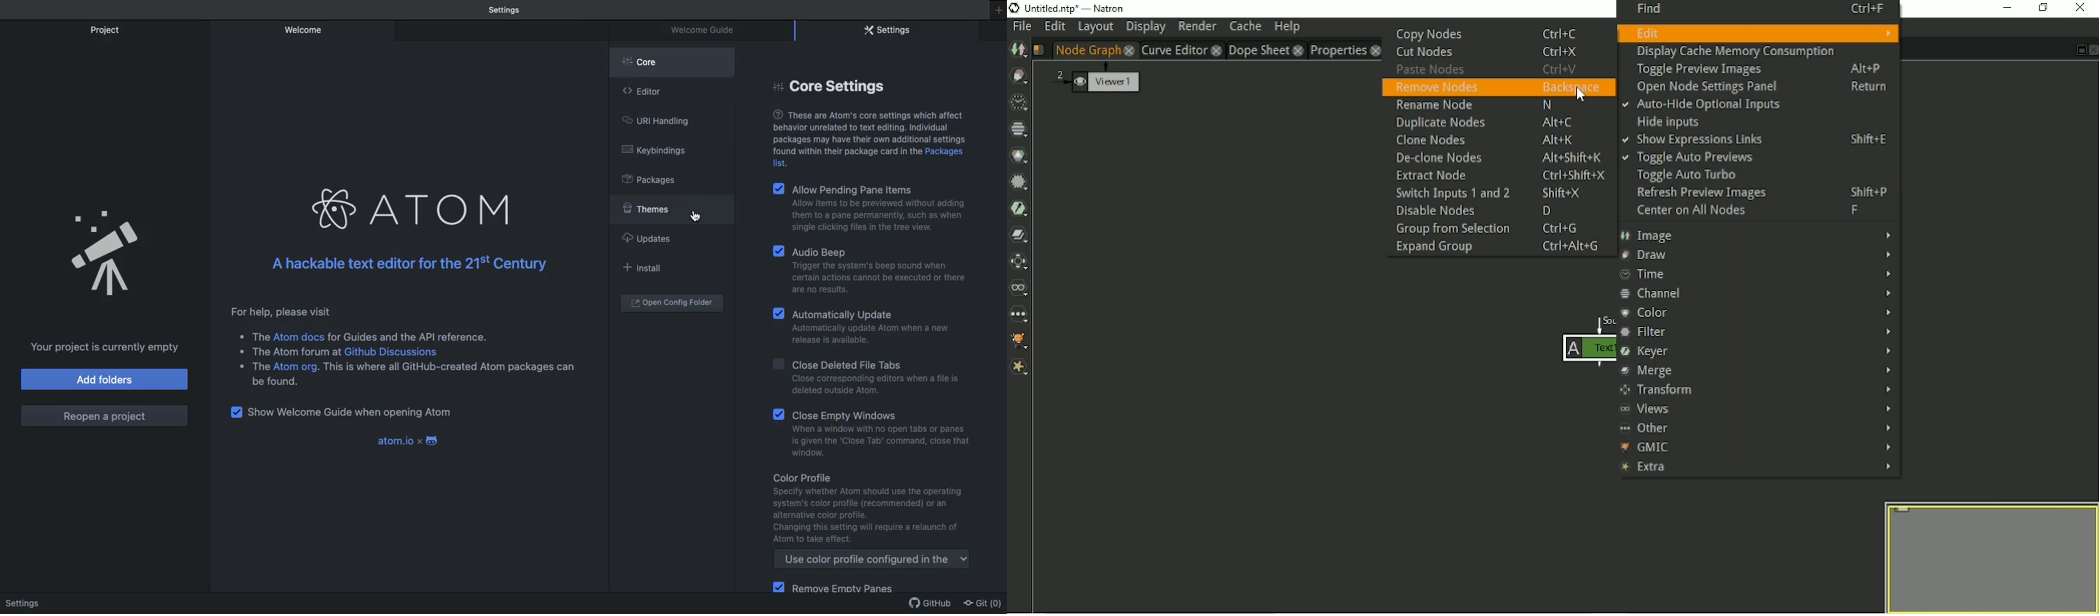 The height and width of the screenshot is (616, 2100). What do you see at coordinates (778, 364) in the screenshot?
I see `checkbox` at bounding box center [778, 364].